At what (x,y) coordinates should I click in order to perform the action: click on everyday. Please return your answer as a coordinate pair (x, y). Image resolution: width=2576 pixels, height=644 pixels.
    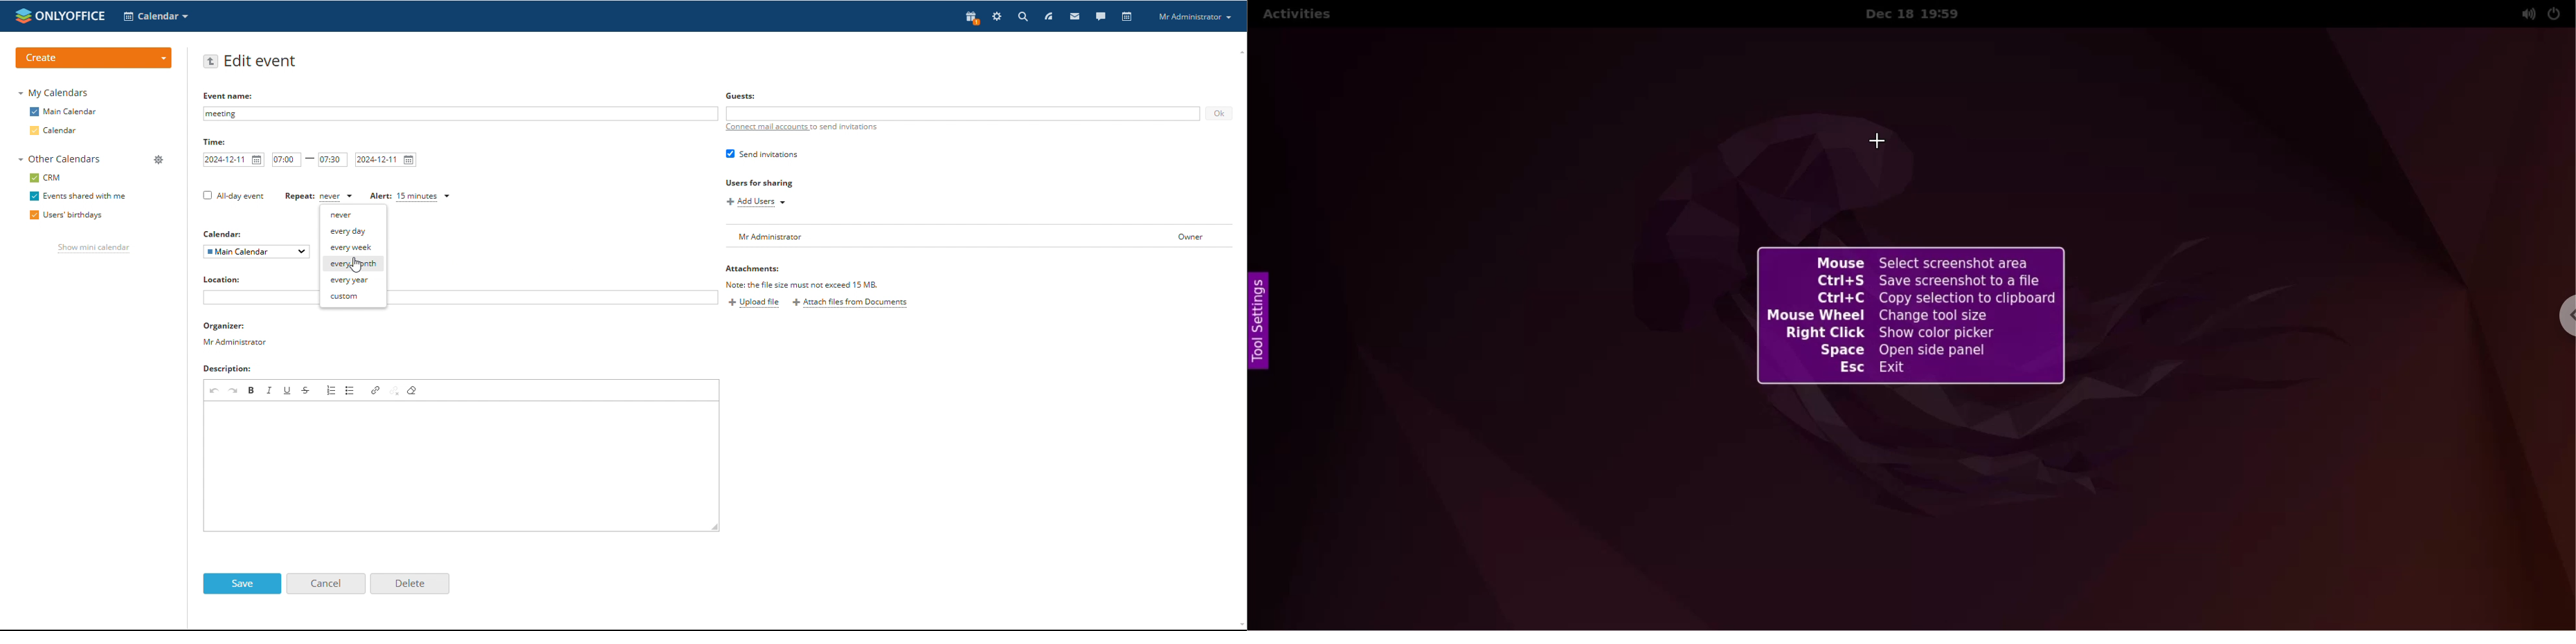
    Looking at the image, I should click on (354, 230).